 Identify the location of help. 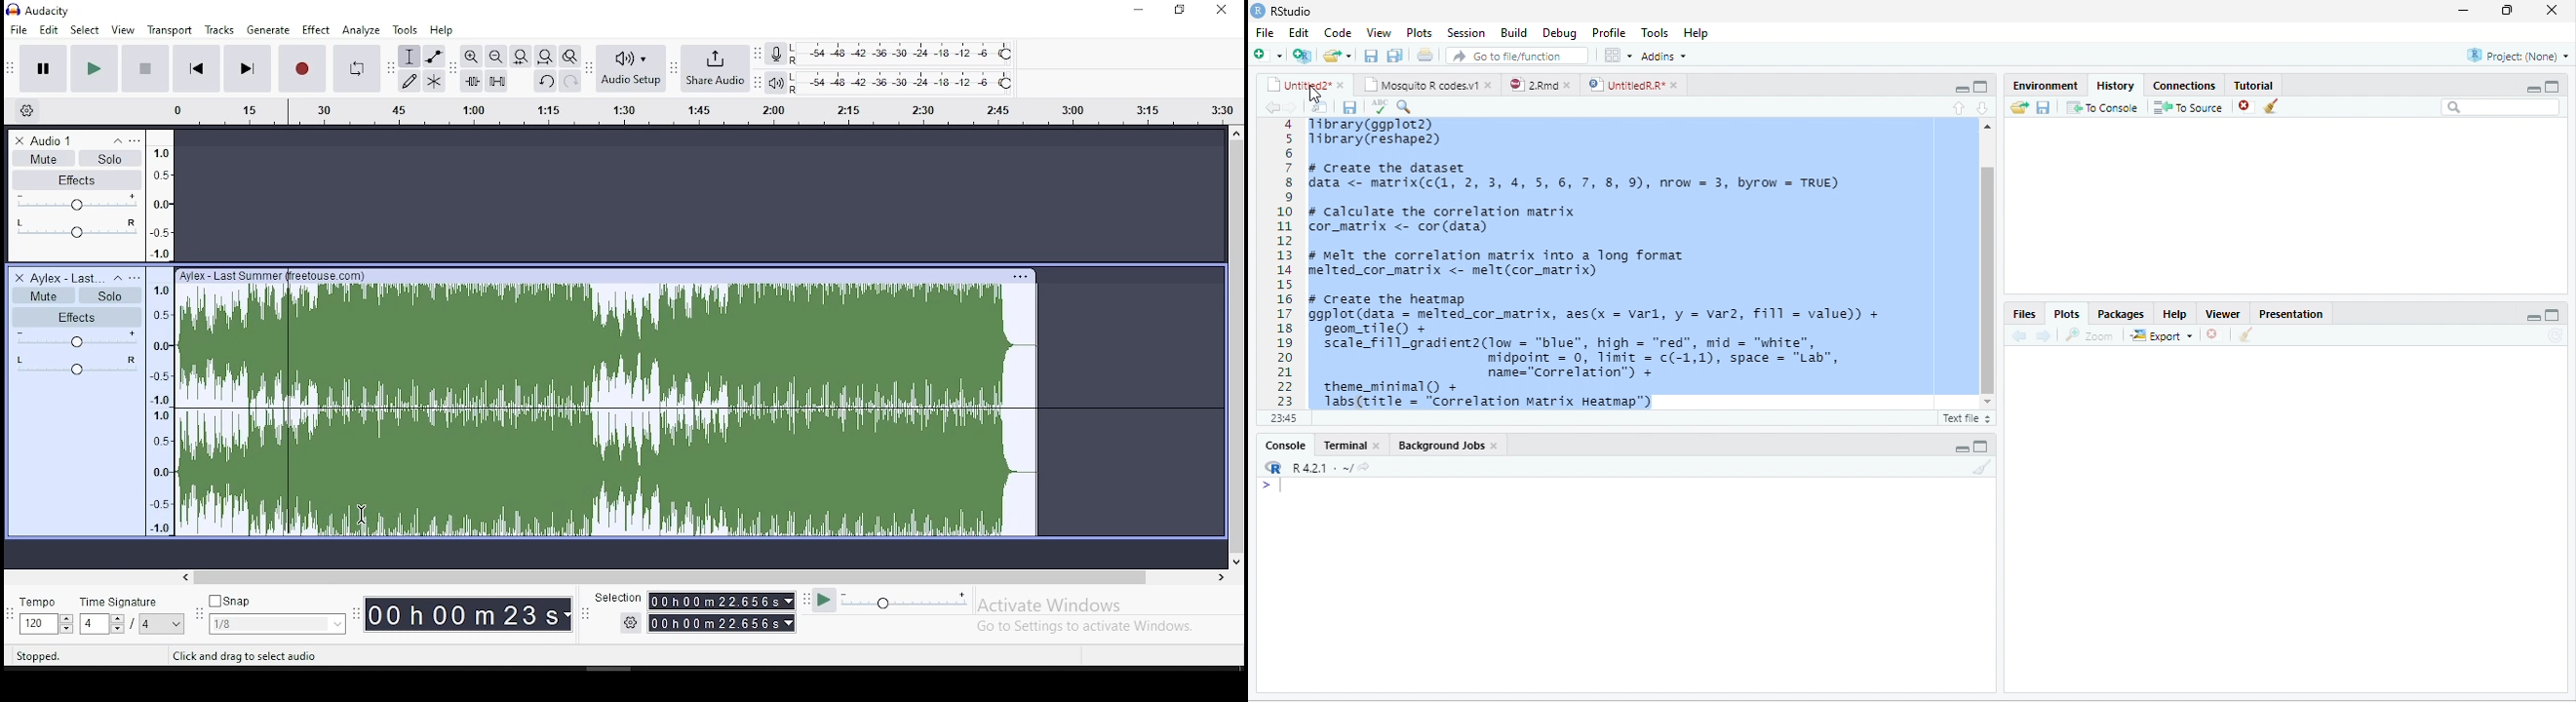
(2173, 313).